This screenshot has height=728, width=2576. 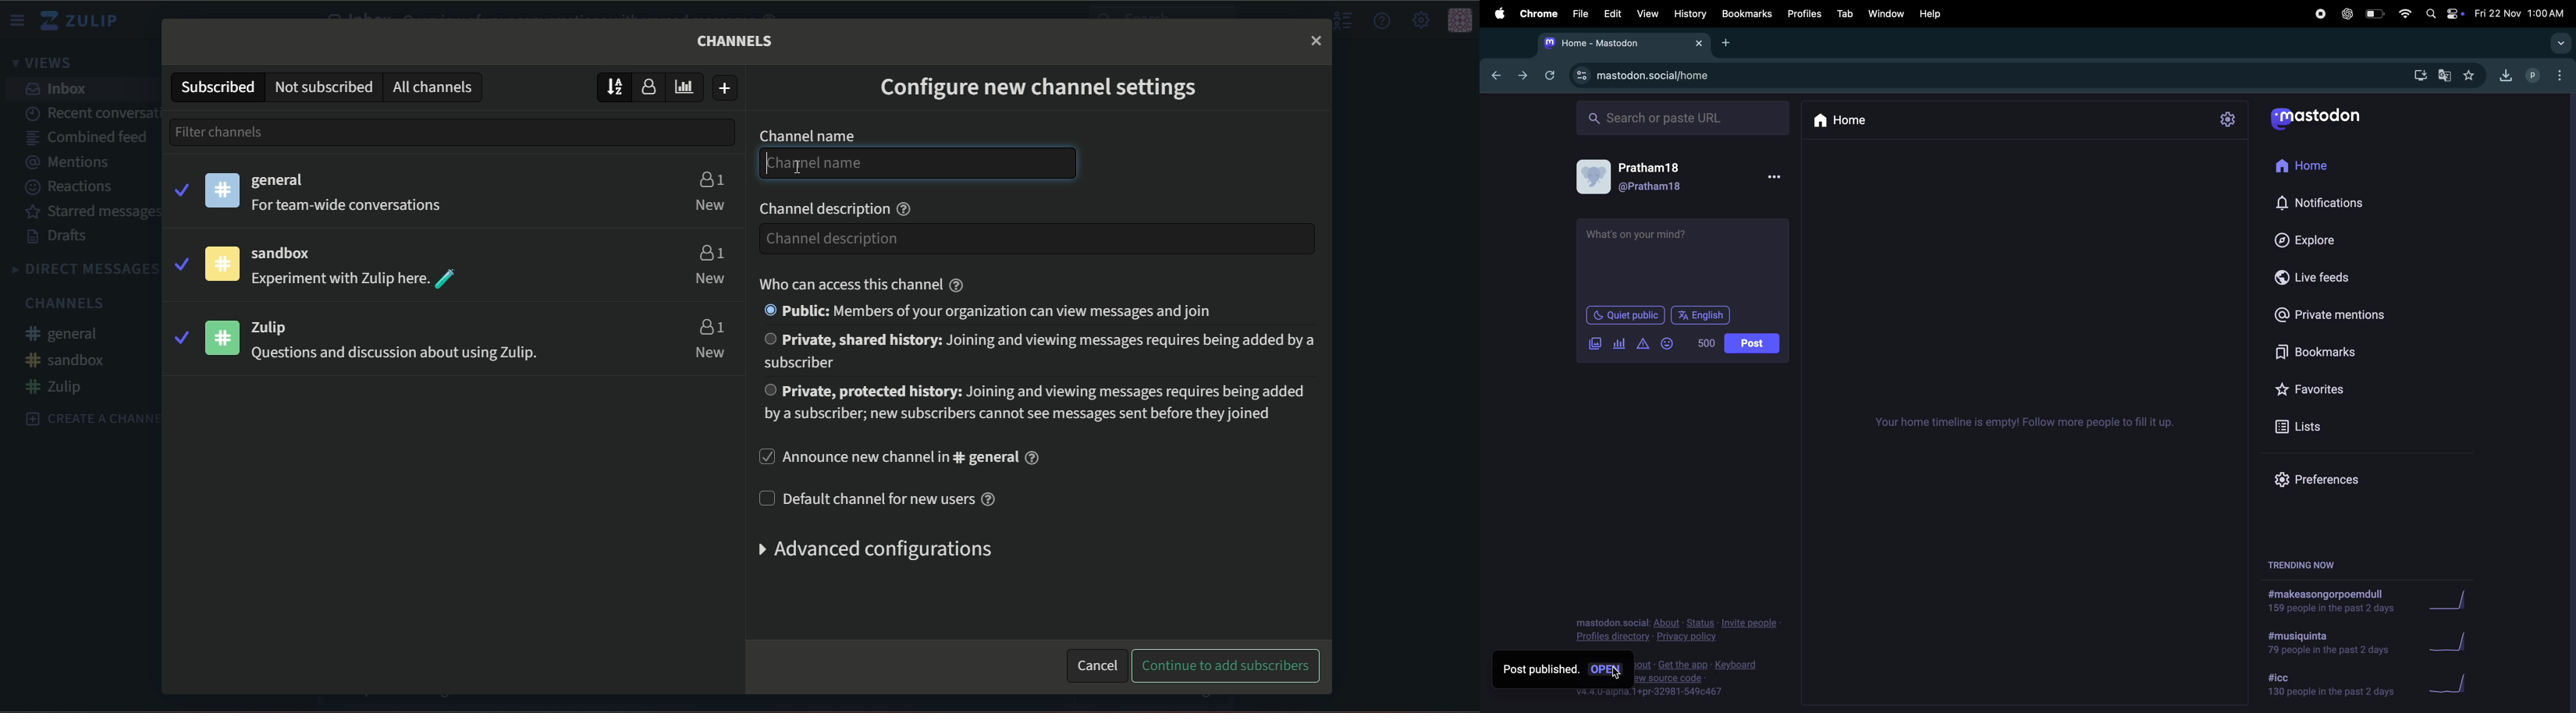 I want to click on channel description, so click(x=944, y=237).